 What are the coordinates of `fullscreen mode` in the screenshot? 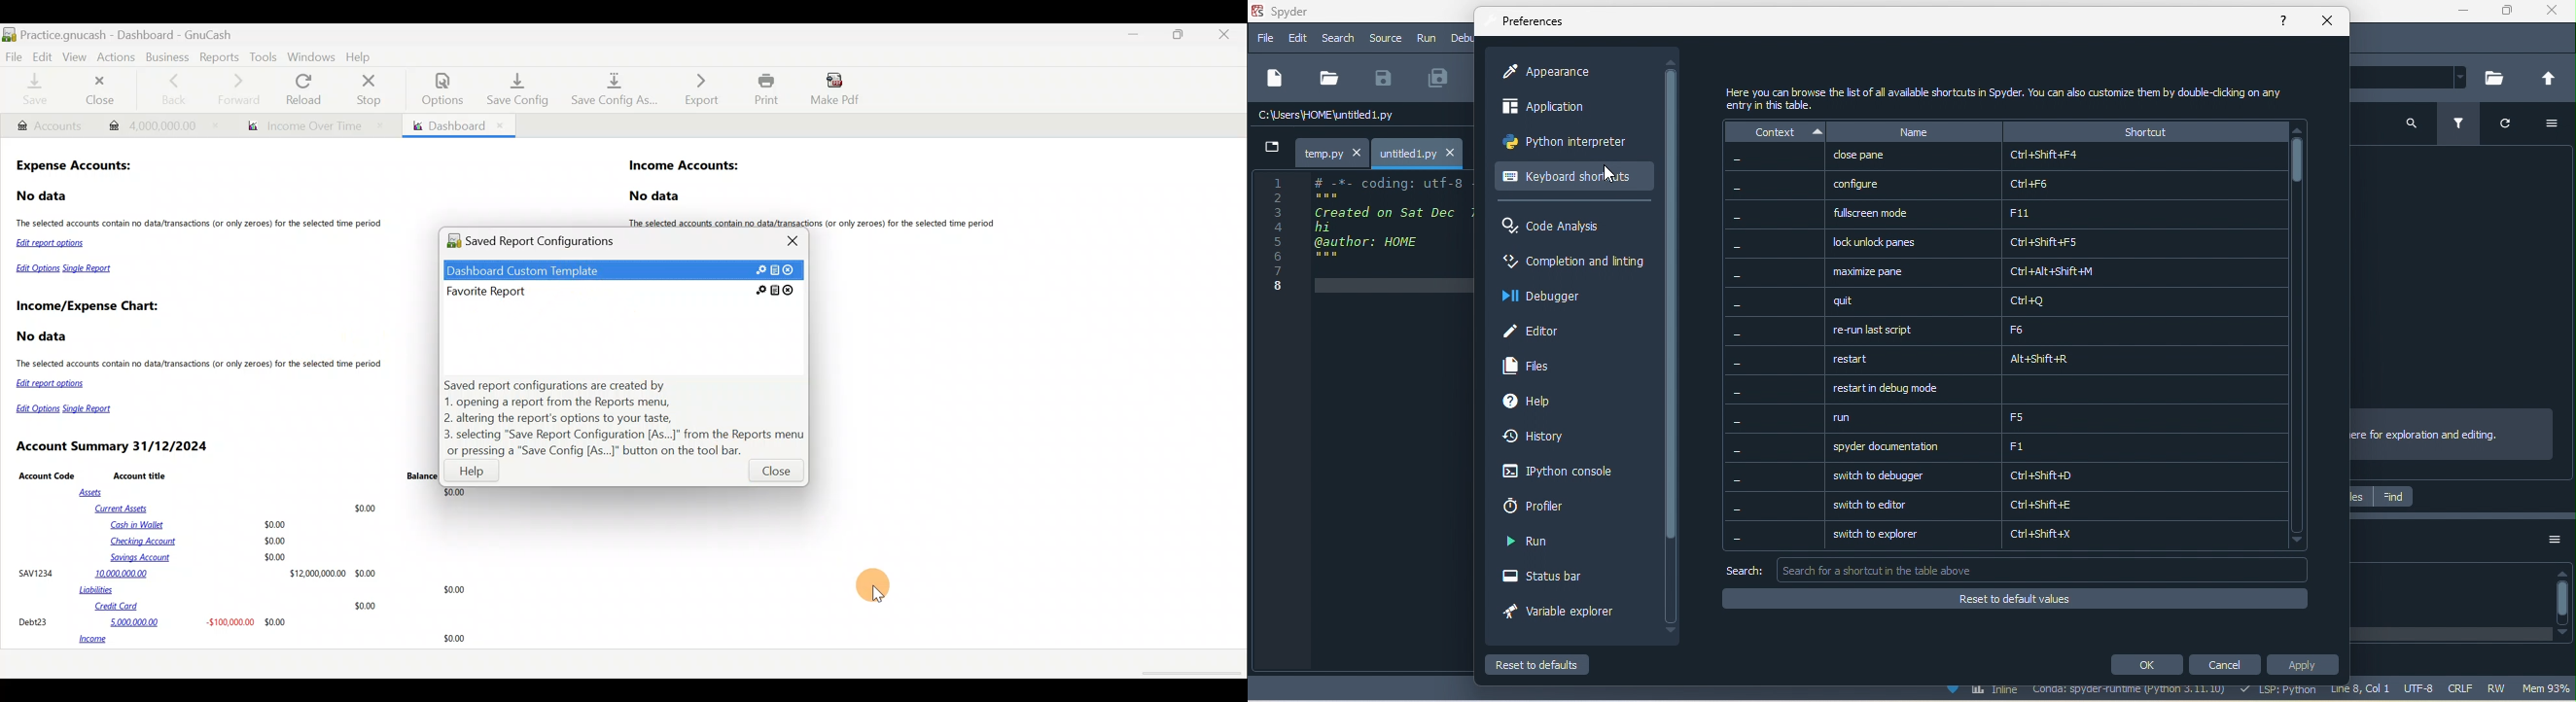 It's located at (2056, 214).